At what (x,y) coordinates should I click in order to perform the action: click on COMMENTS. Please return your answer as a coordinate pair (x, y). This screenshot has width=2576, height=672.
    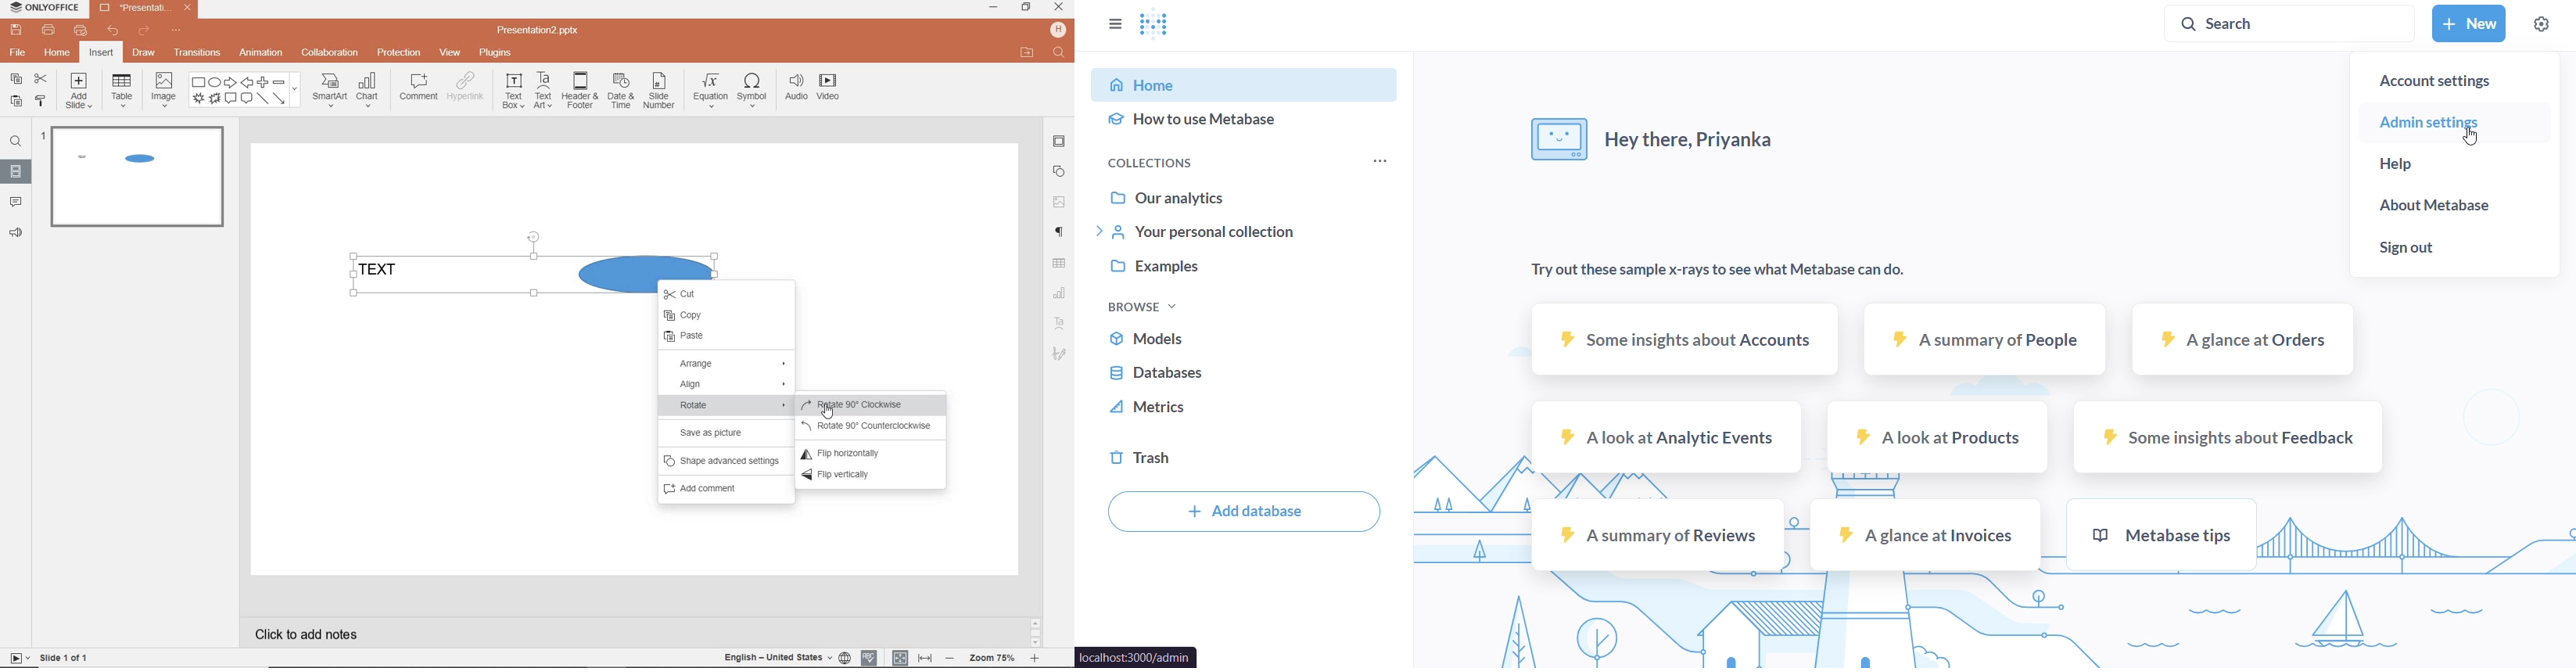
    Looking at the image, I should click on (15, 199).